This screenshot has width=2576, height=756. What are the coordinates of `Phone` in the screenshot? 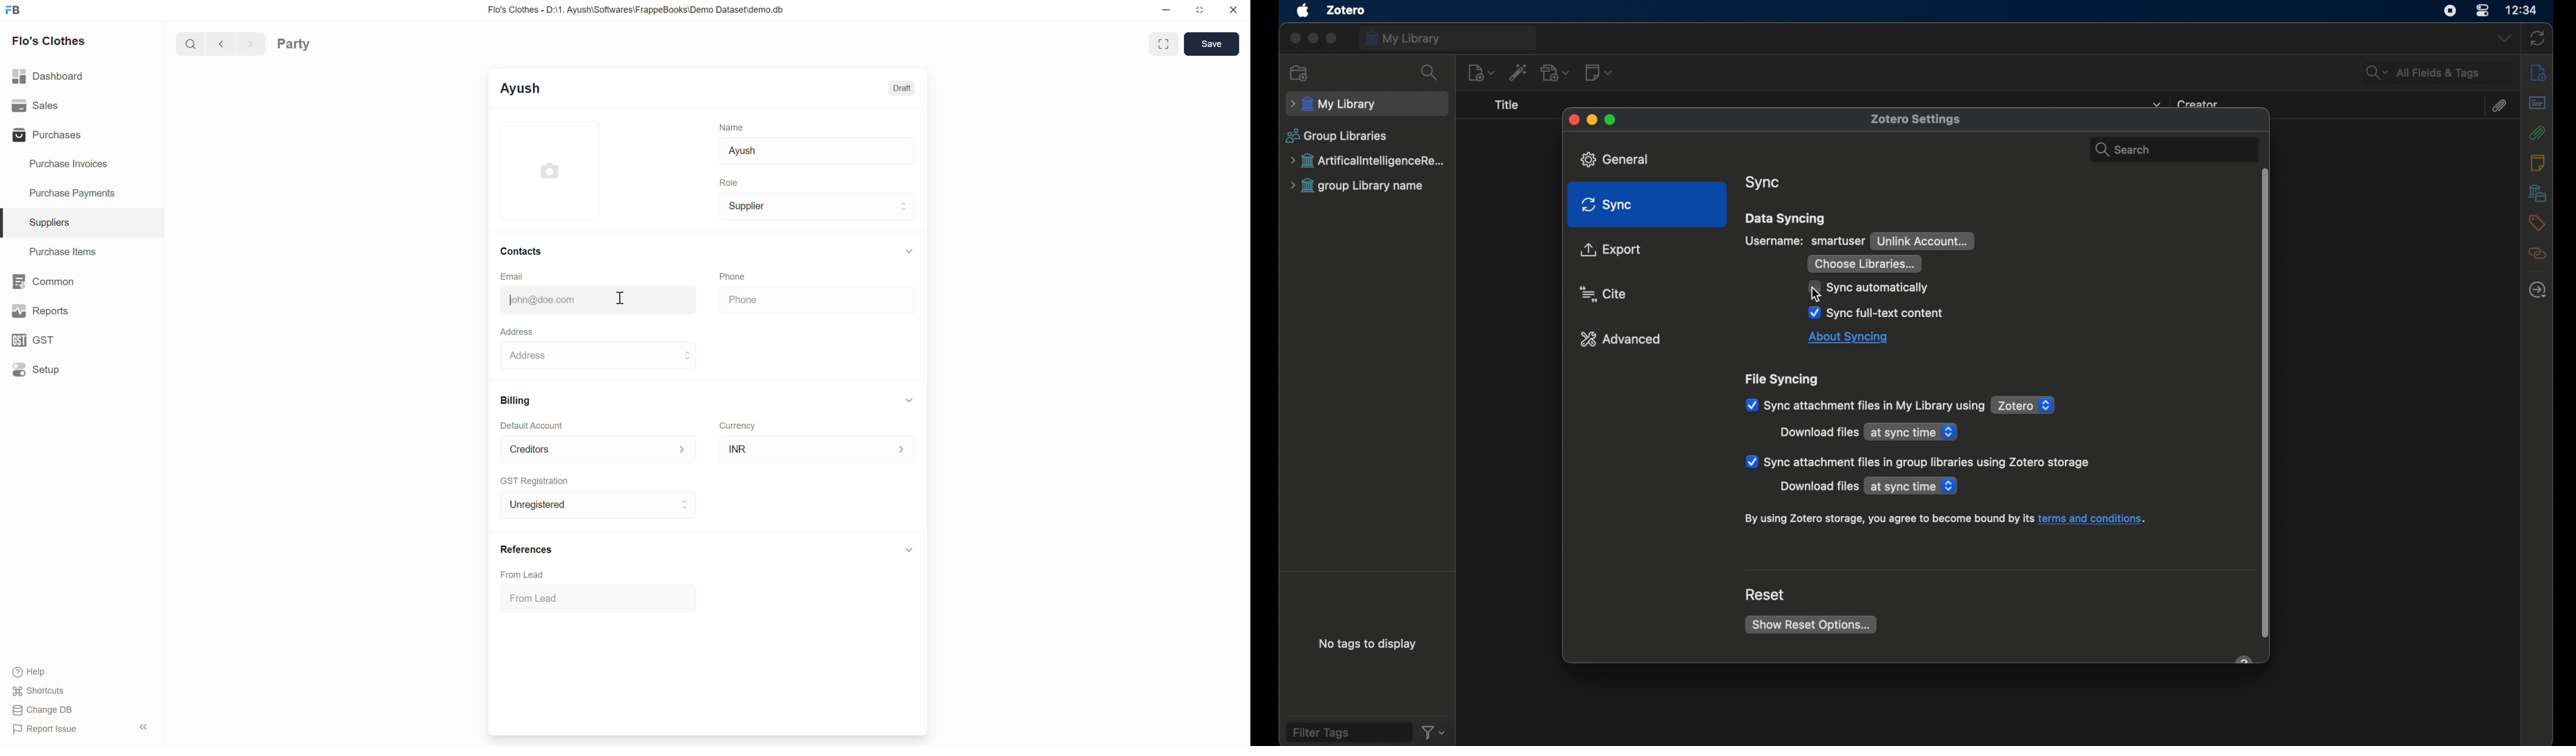 It's located at (817, 300).